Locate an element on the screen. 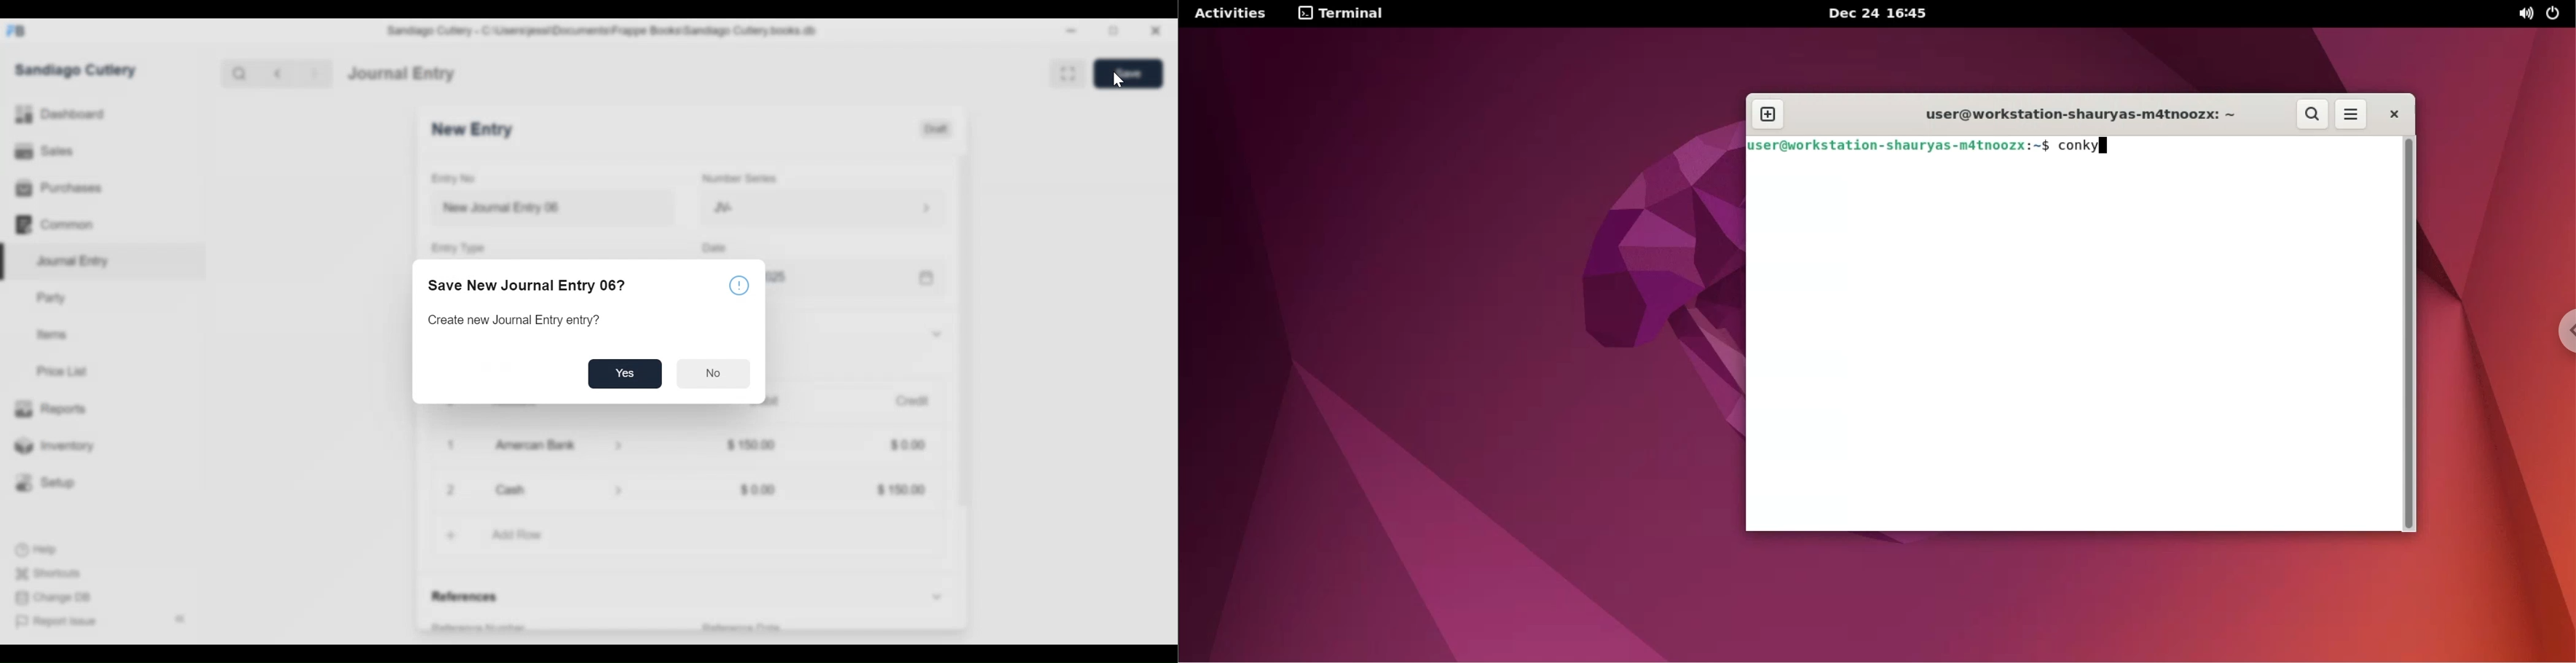 The image size is (2576, 672). Information is located at coordinates (739, 287).